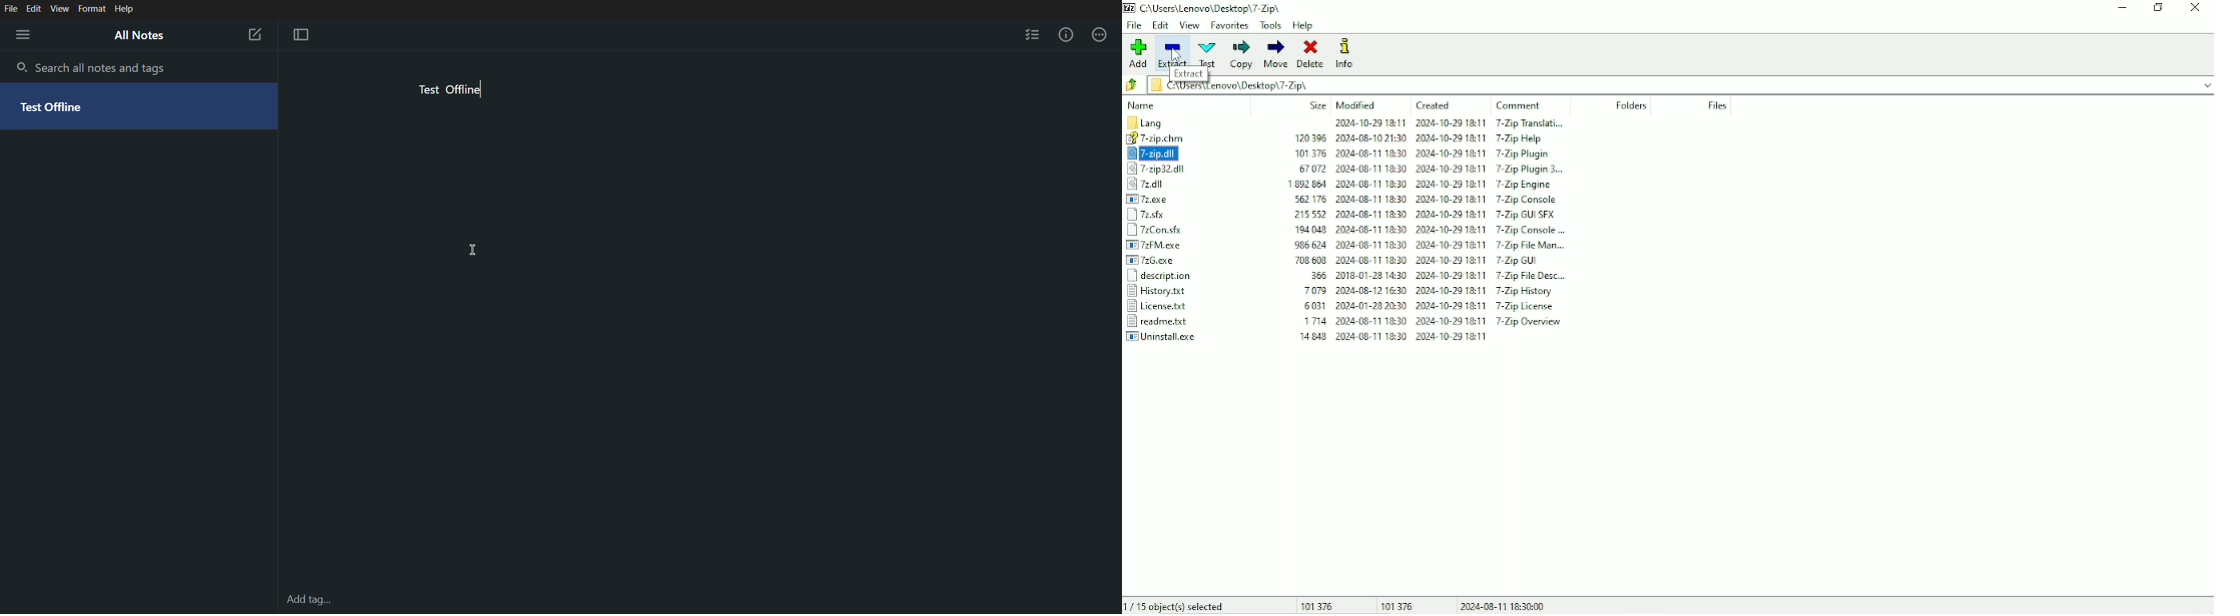 The height and width of the screenshot is (616, 2240). Describe the element at coordinates (309, 599) in the screenshot. I see `Add tag` at that location.